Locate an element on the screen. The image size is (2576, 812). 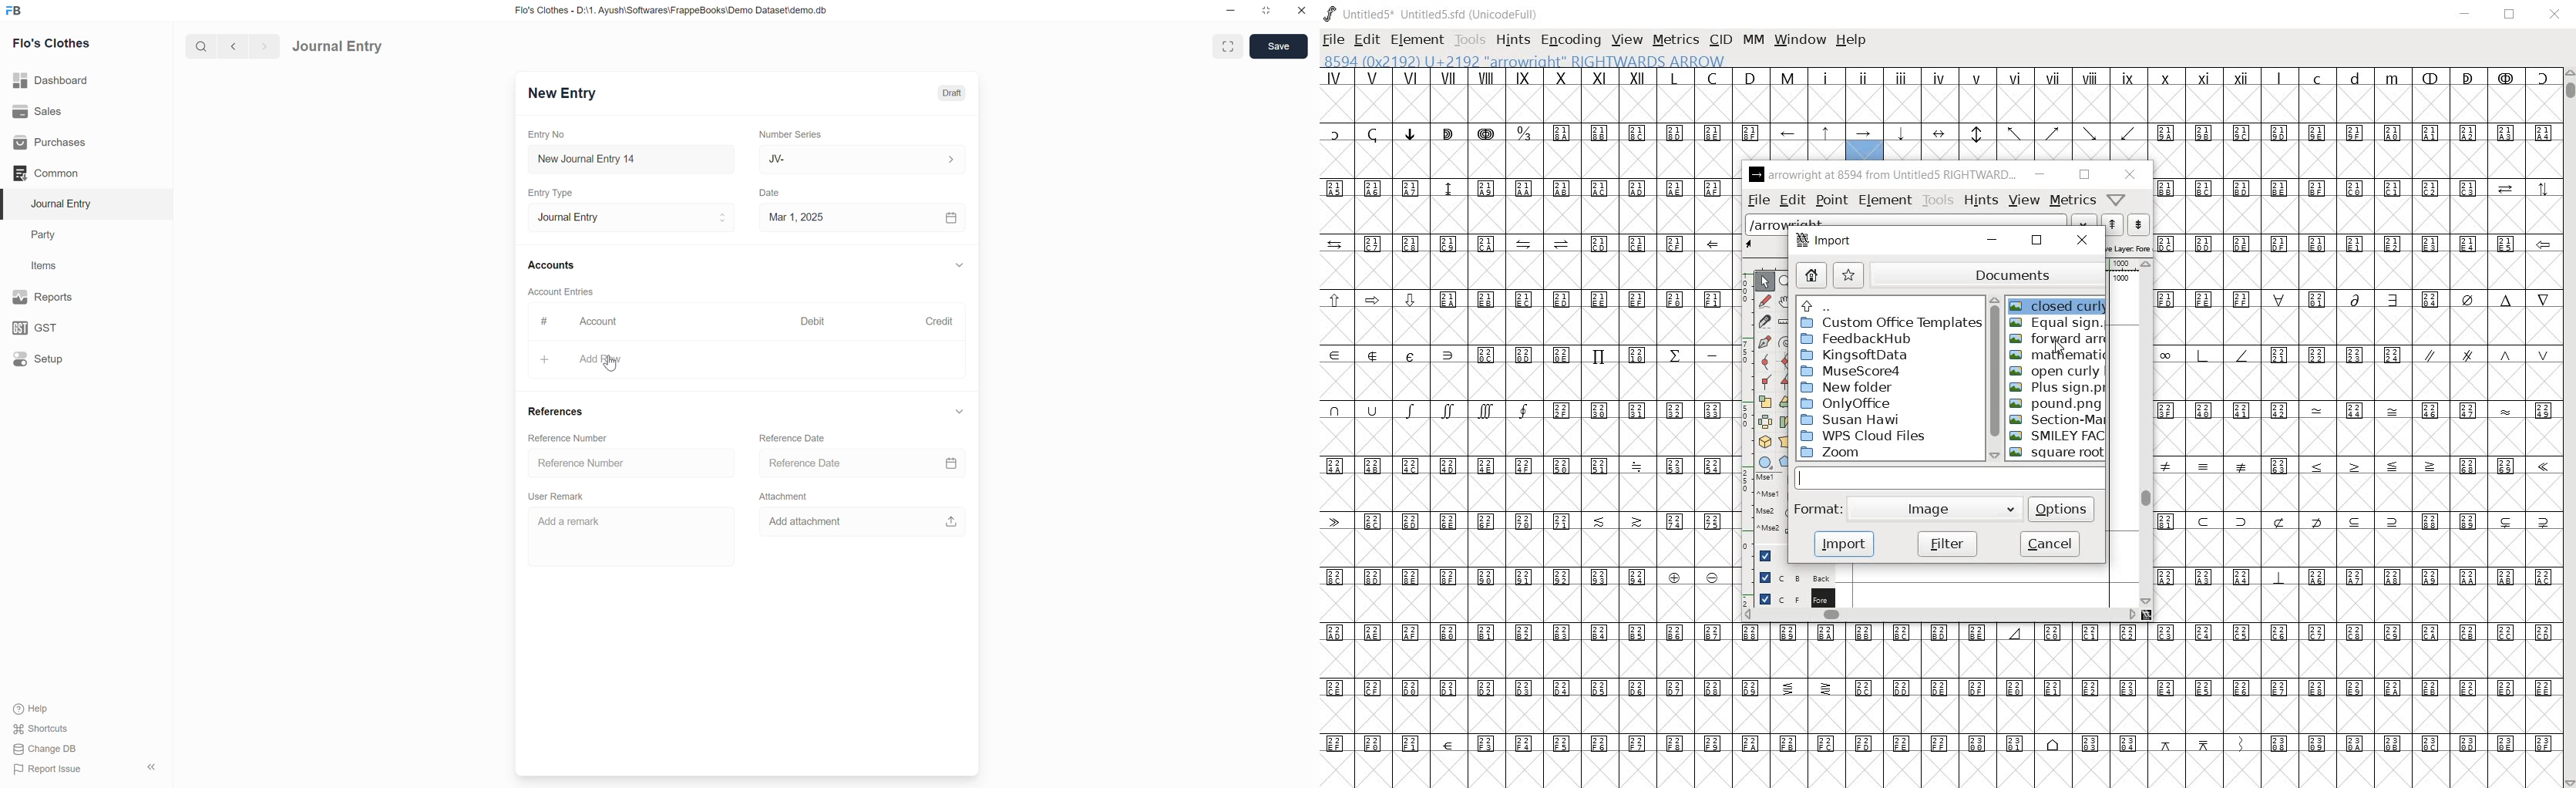
New Journal Entry 14 is located at coordinates (606, 159).